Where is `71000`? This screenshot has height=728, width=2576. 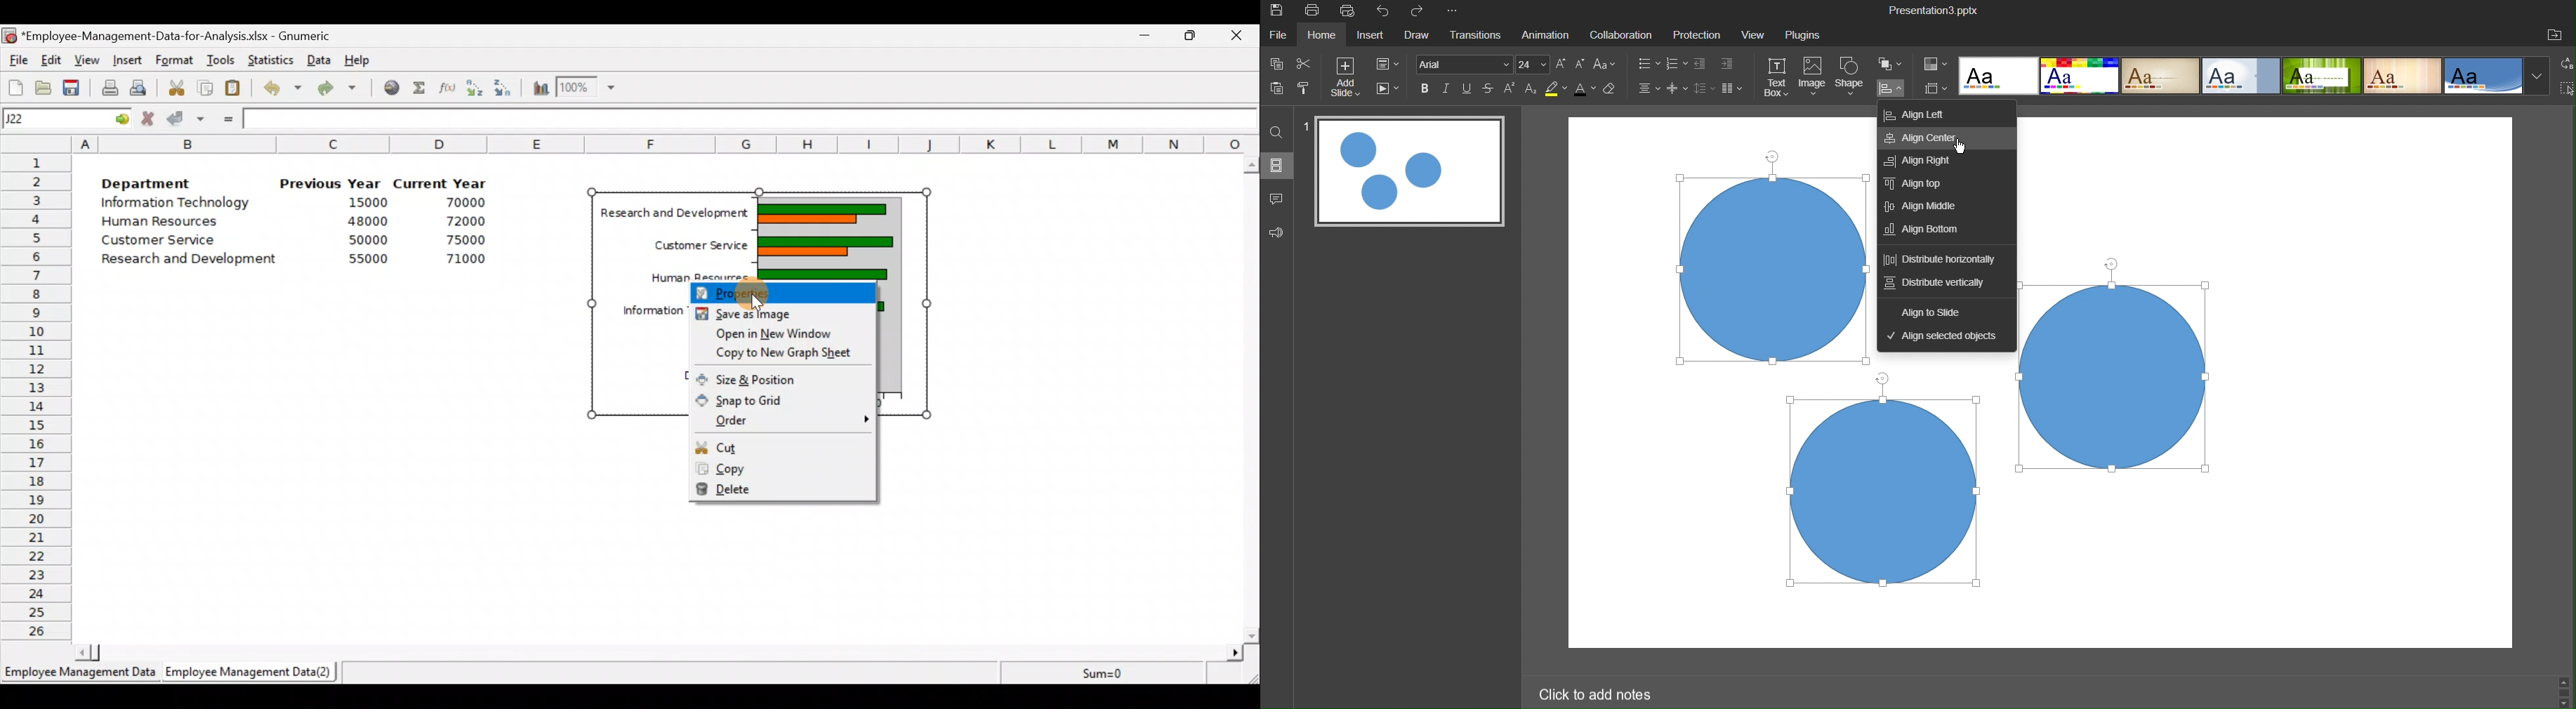 71000 is located at coordinates (464, 261).